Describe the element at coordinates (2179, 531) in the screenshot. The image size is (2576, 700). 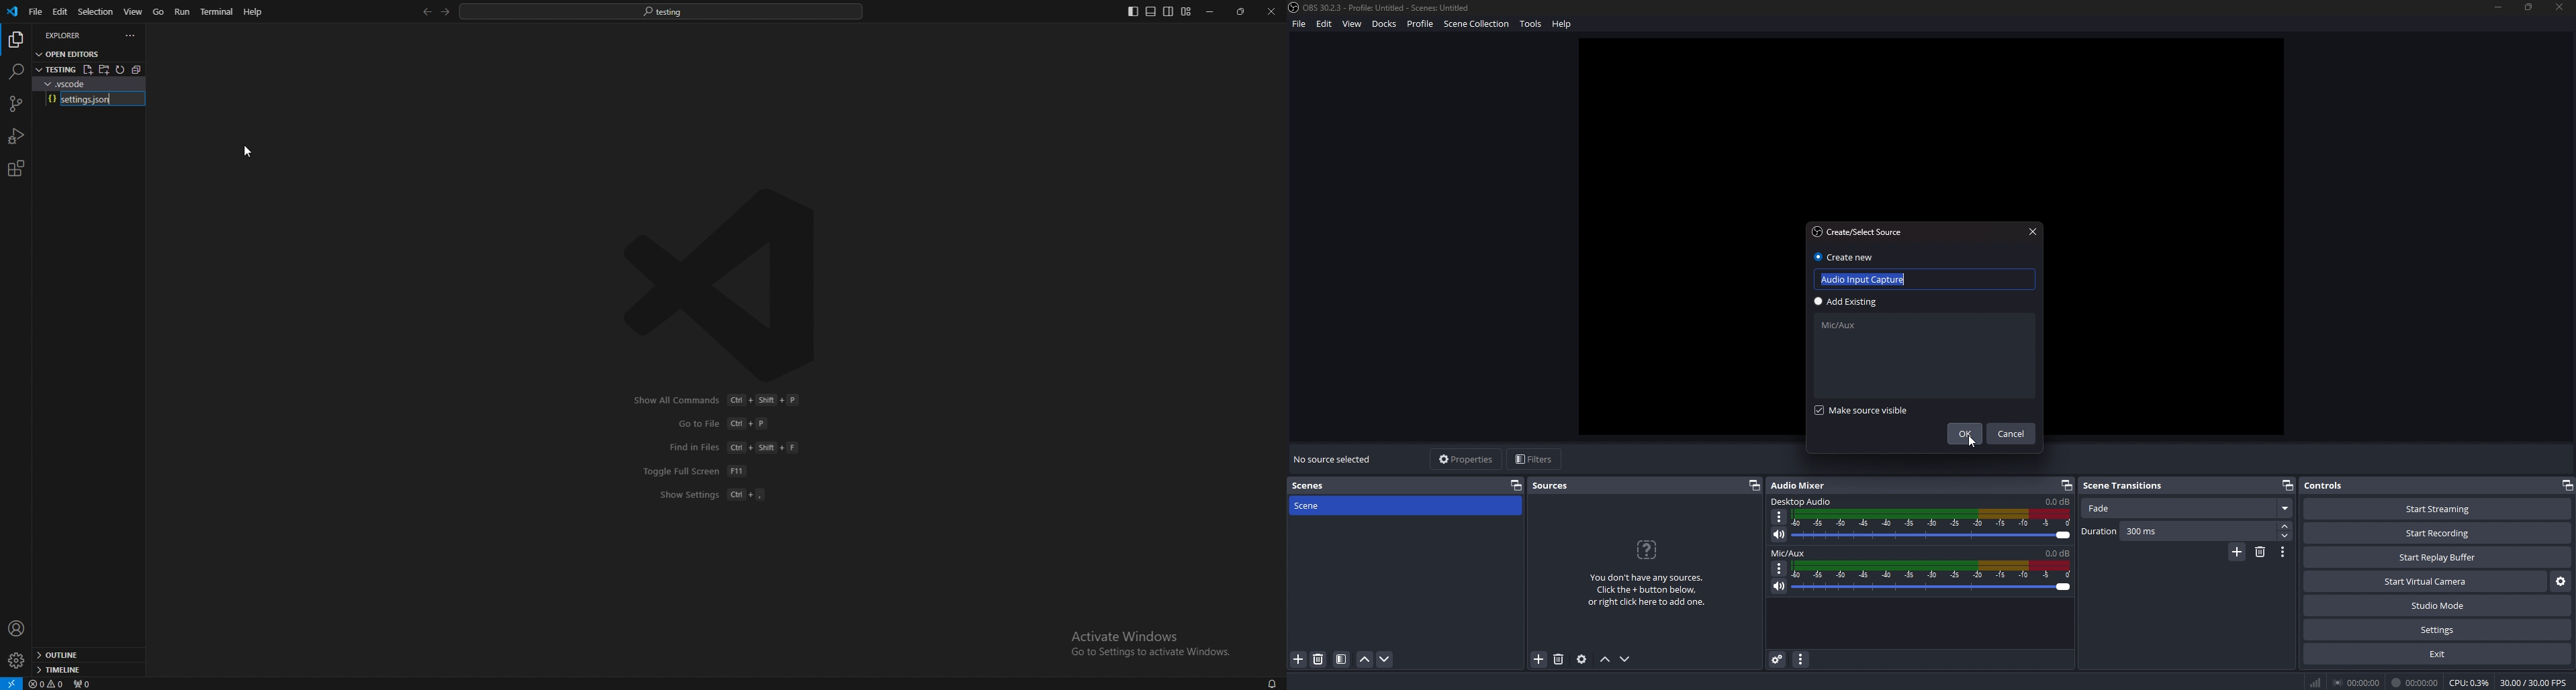
I see `duration` at that location.